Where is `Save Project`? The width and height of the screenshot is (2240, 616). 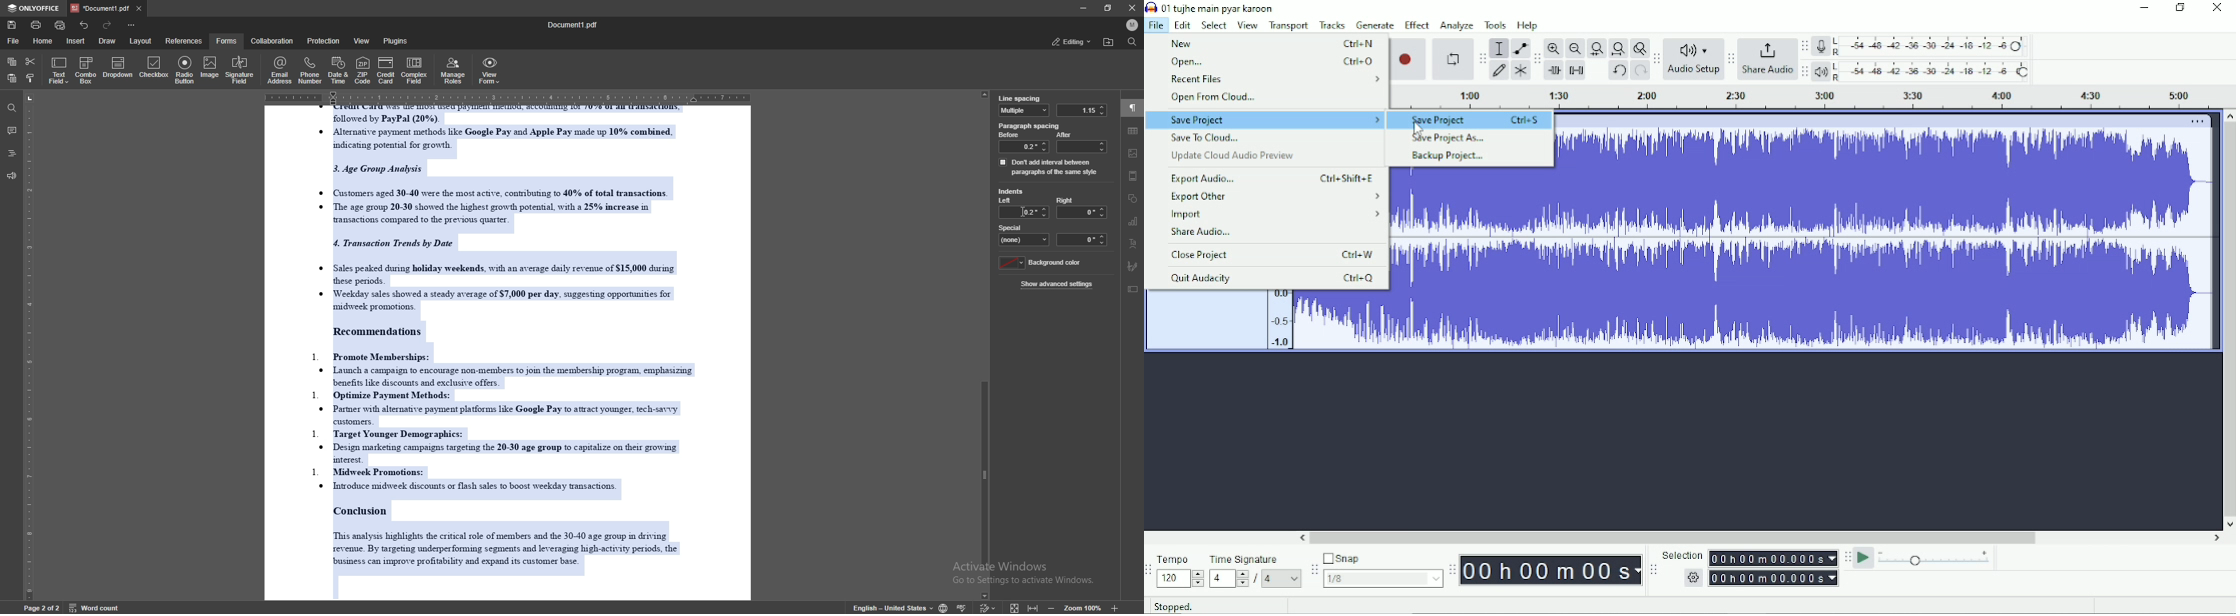
Save Project is located at coordinates (1475, 120).